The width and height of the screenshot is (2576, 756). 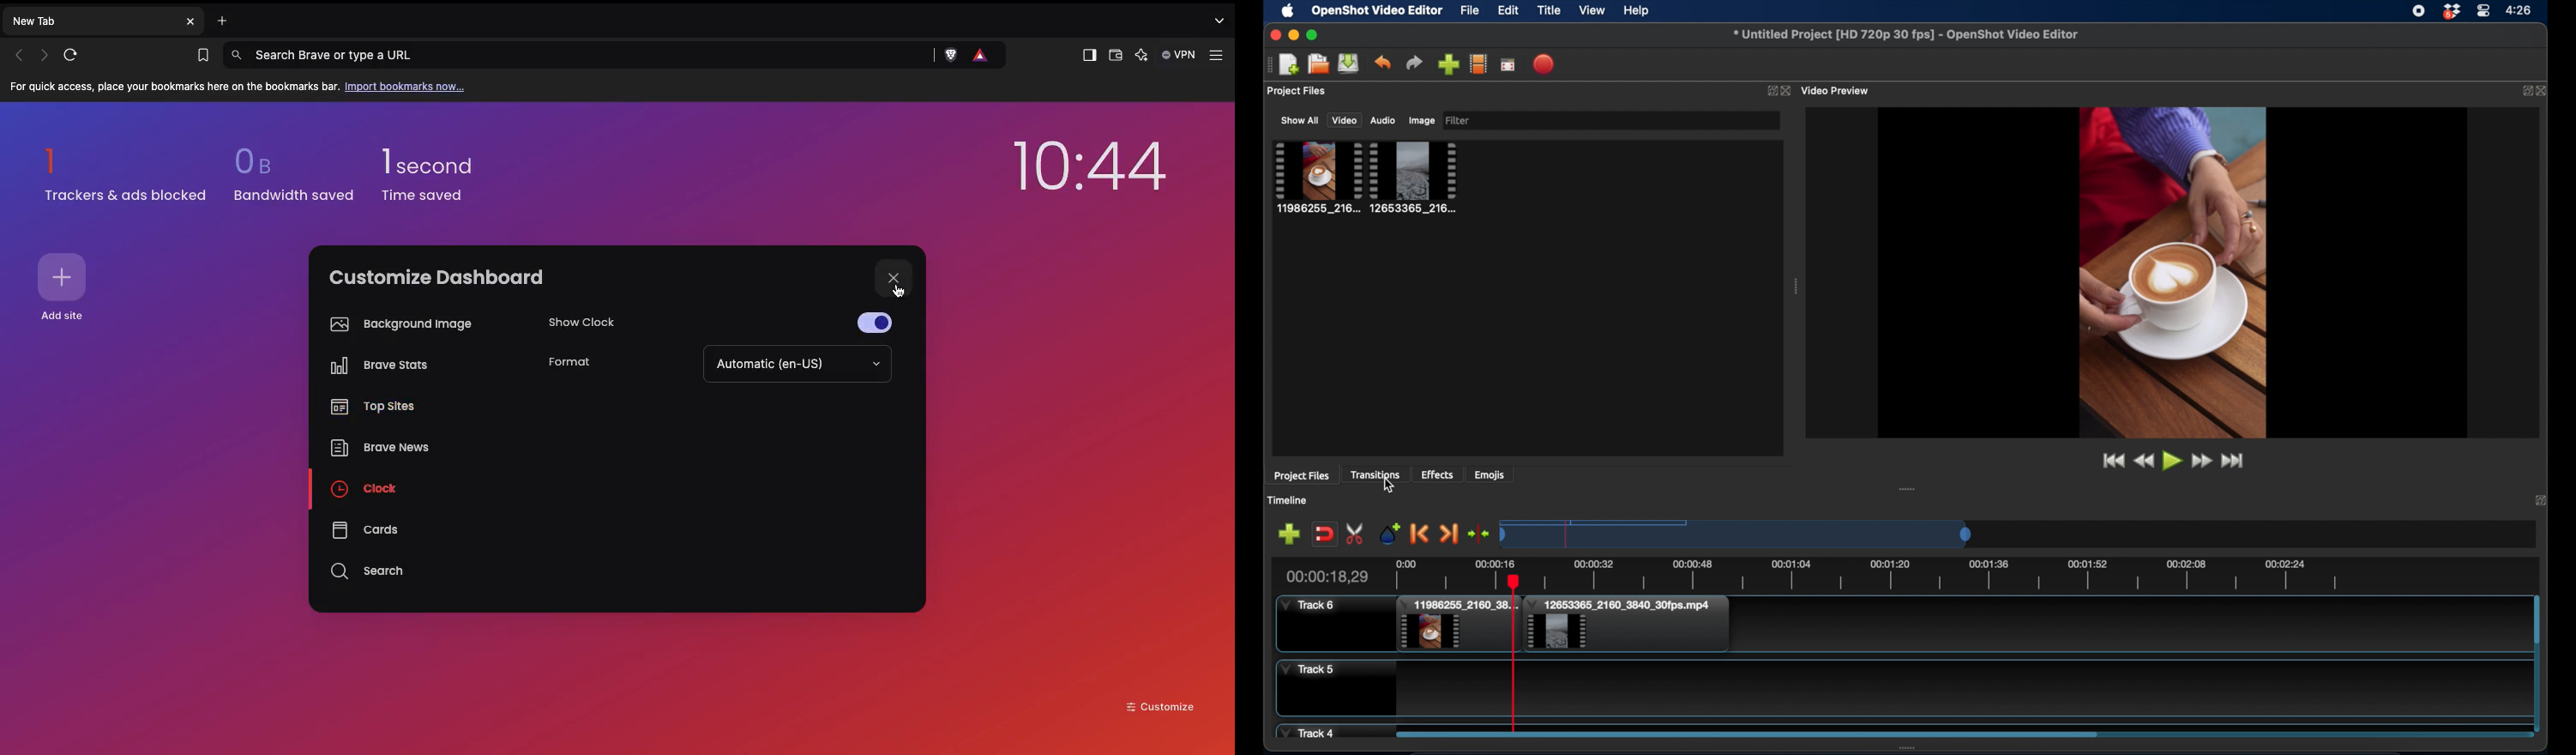 What do you see at coordinates (569, 364) in the screenshot?
I see `Format` at bounding box center [569, 364].